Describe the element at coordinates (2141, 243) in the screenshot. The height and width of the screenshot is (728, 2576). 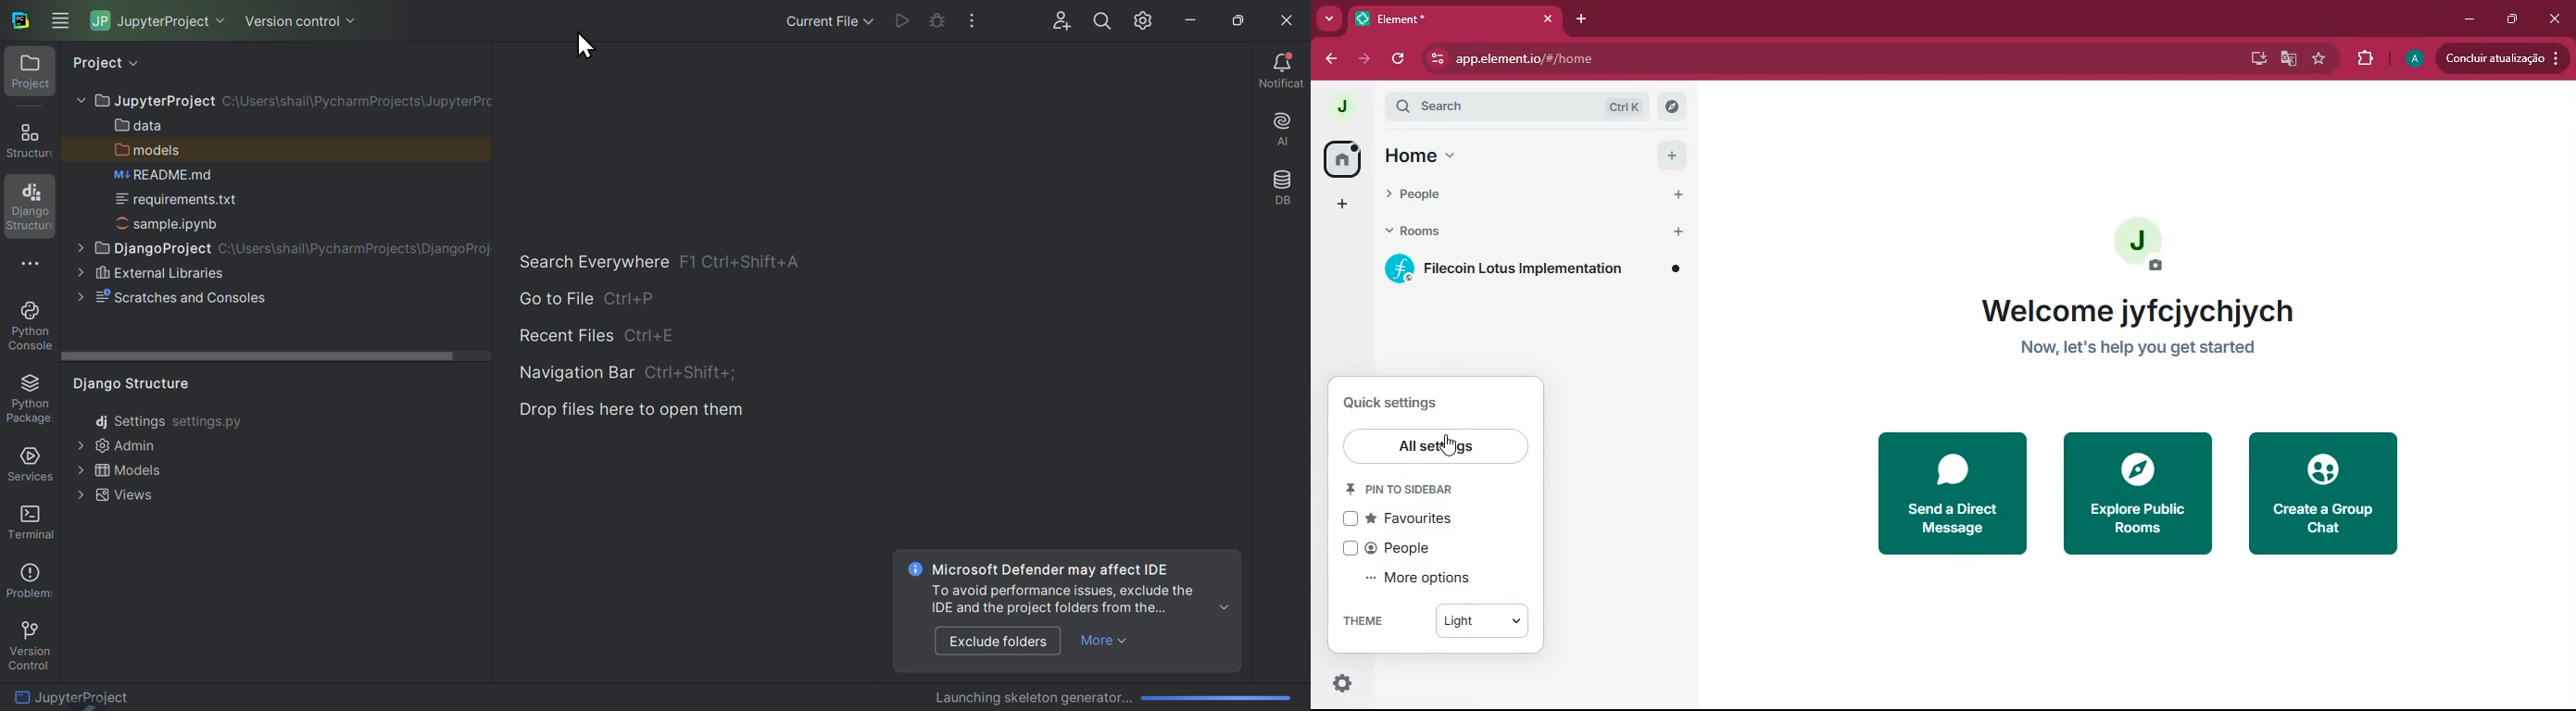
I see `profile picture` at that location.